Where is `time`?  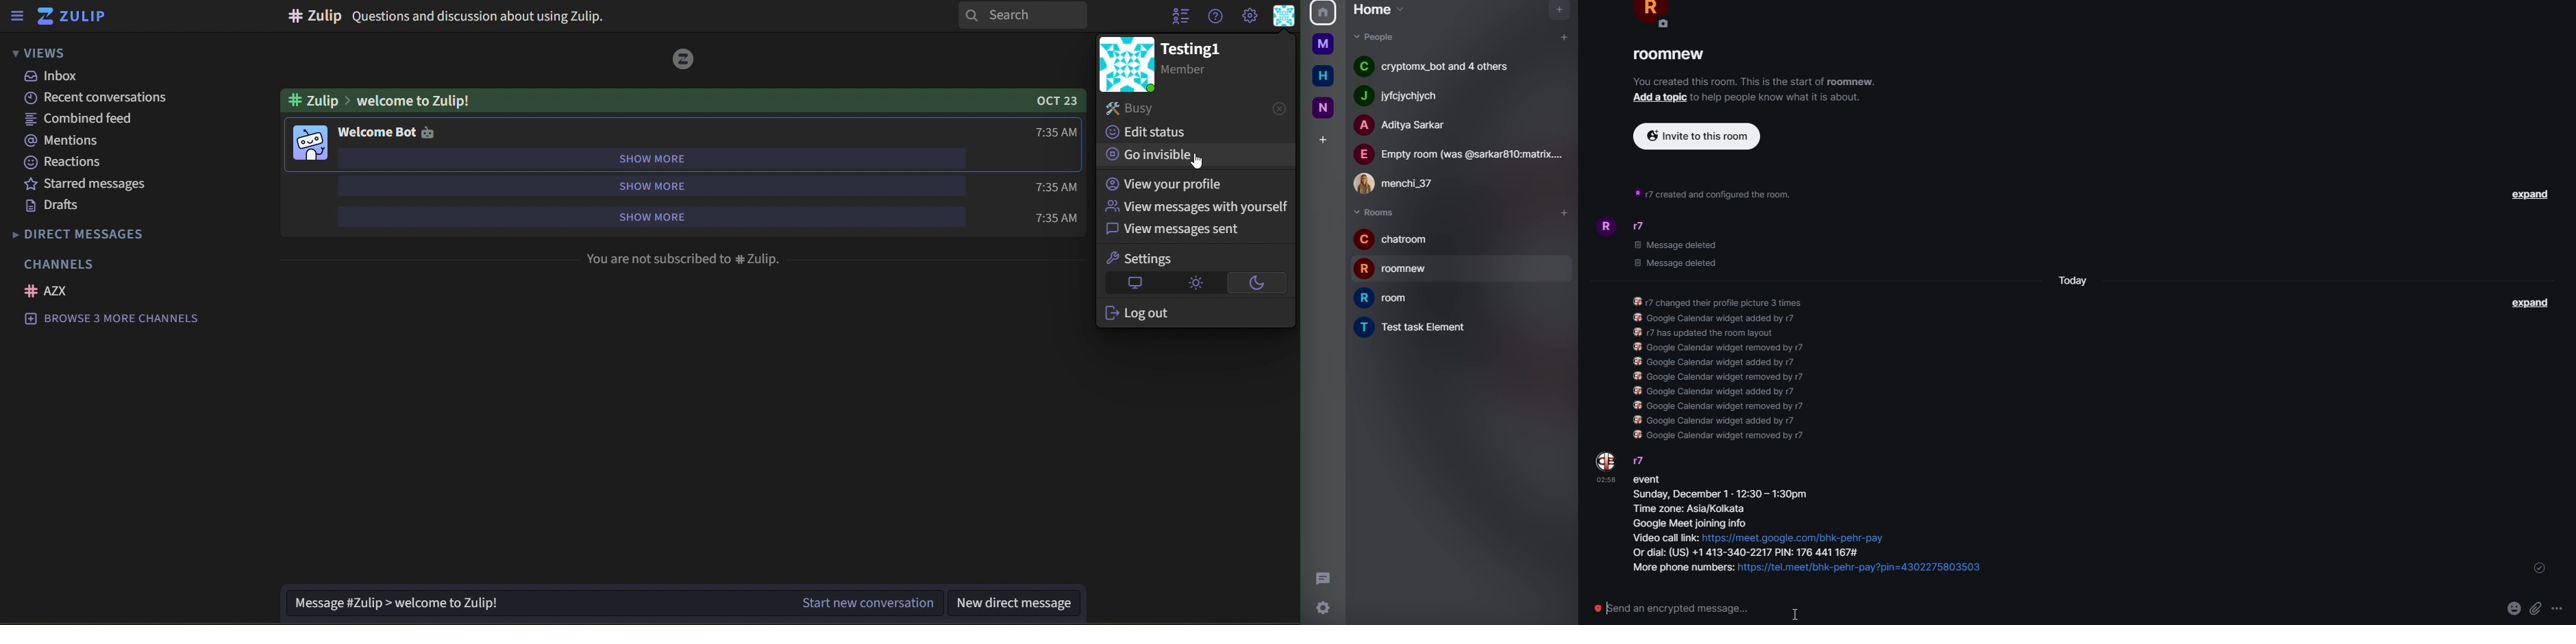
time is located at coordinates (1054, 217).